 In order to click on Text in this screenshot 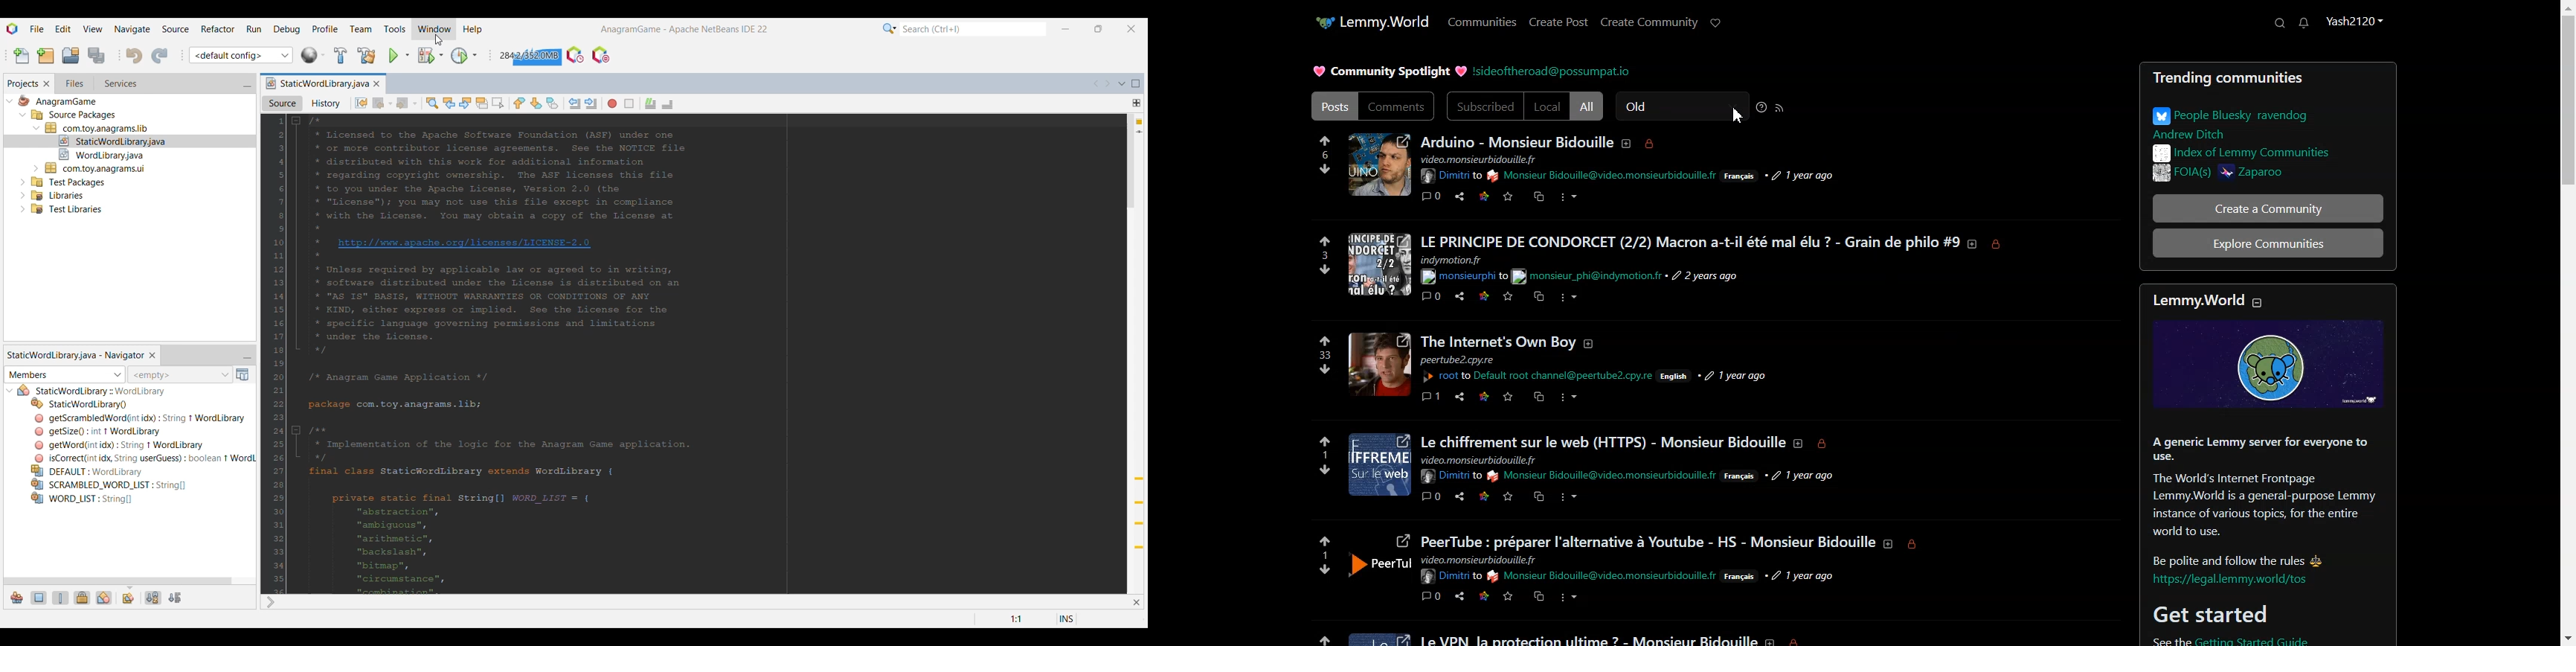, I will do `click(2258, 499)`.